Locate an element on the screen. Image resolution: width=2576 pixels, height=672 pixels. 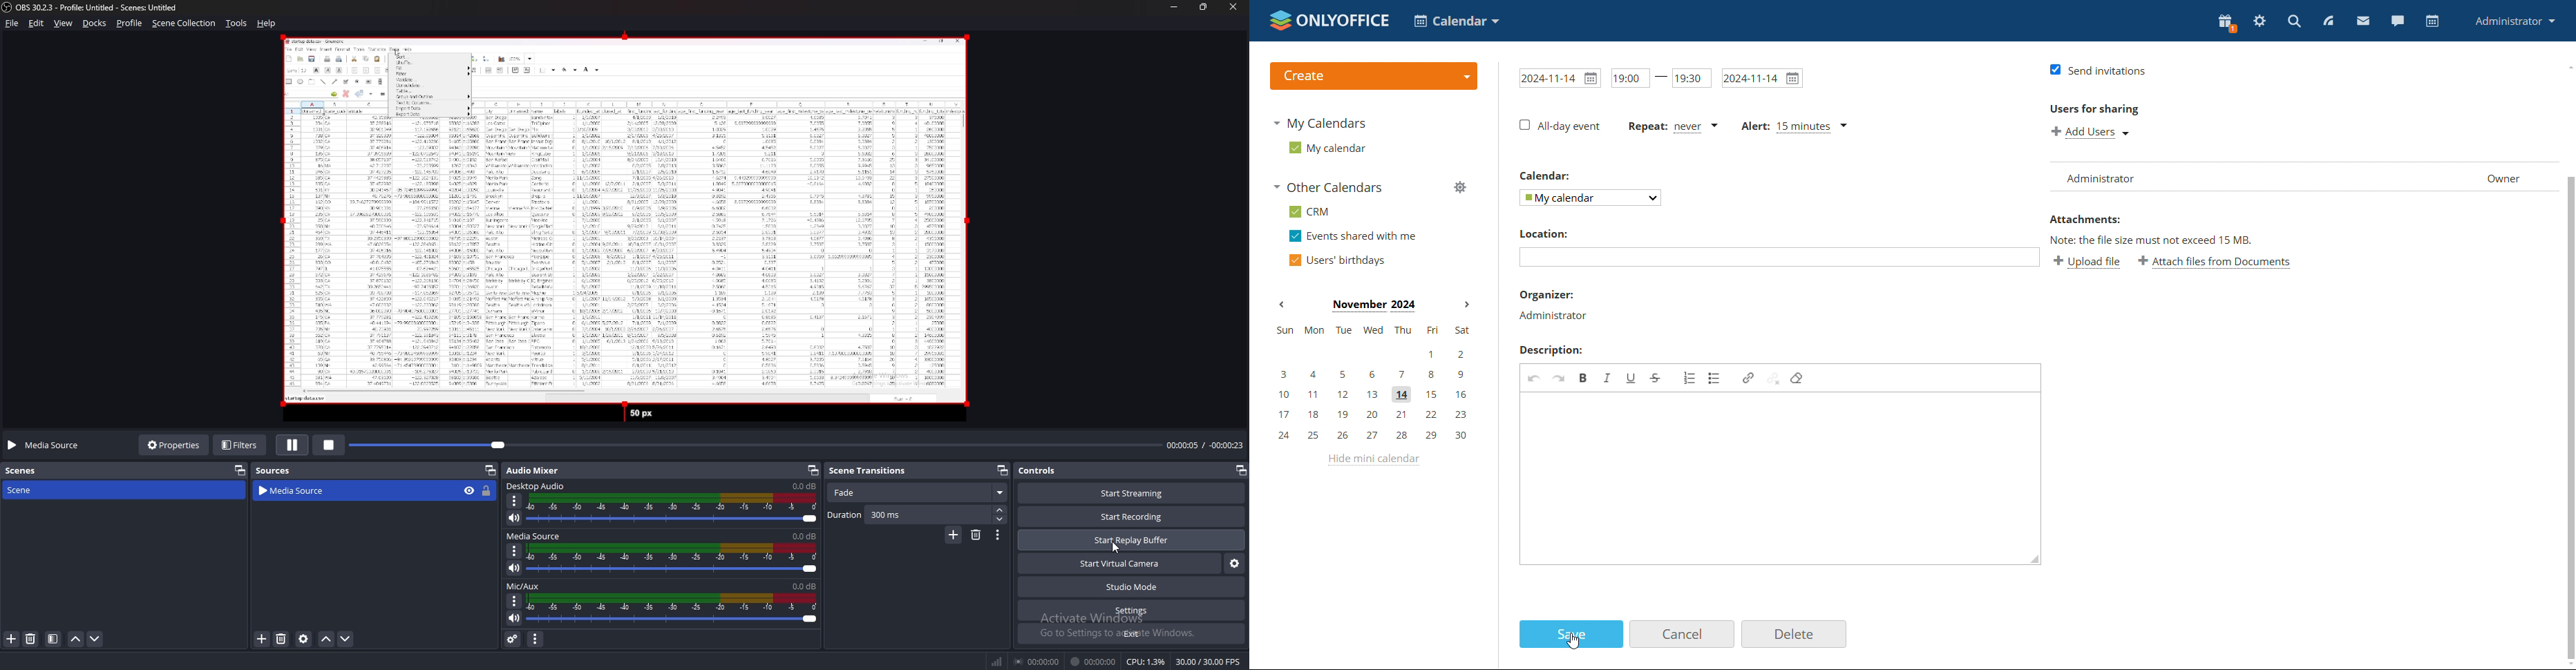
profile is located at coordinates (129, 23).